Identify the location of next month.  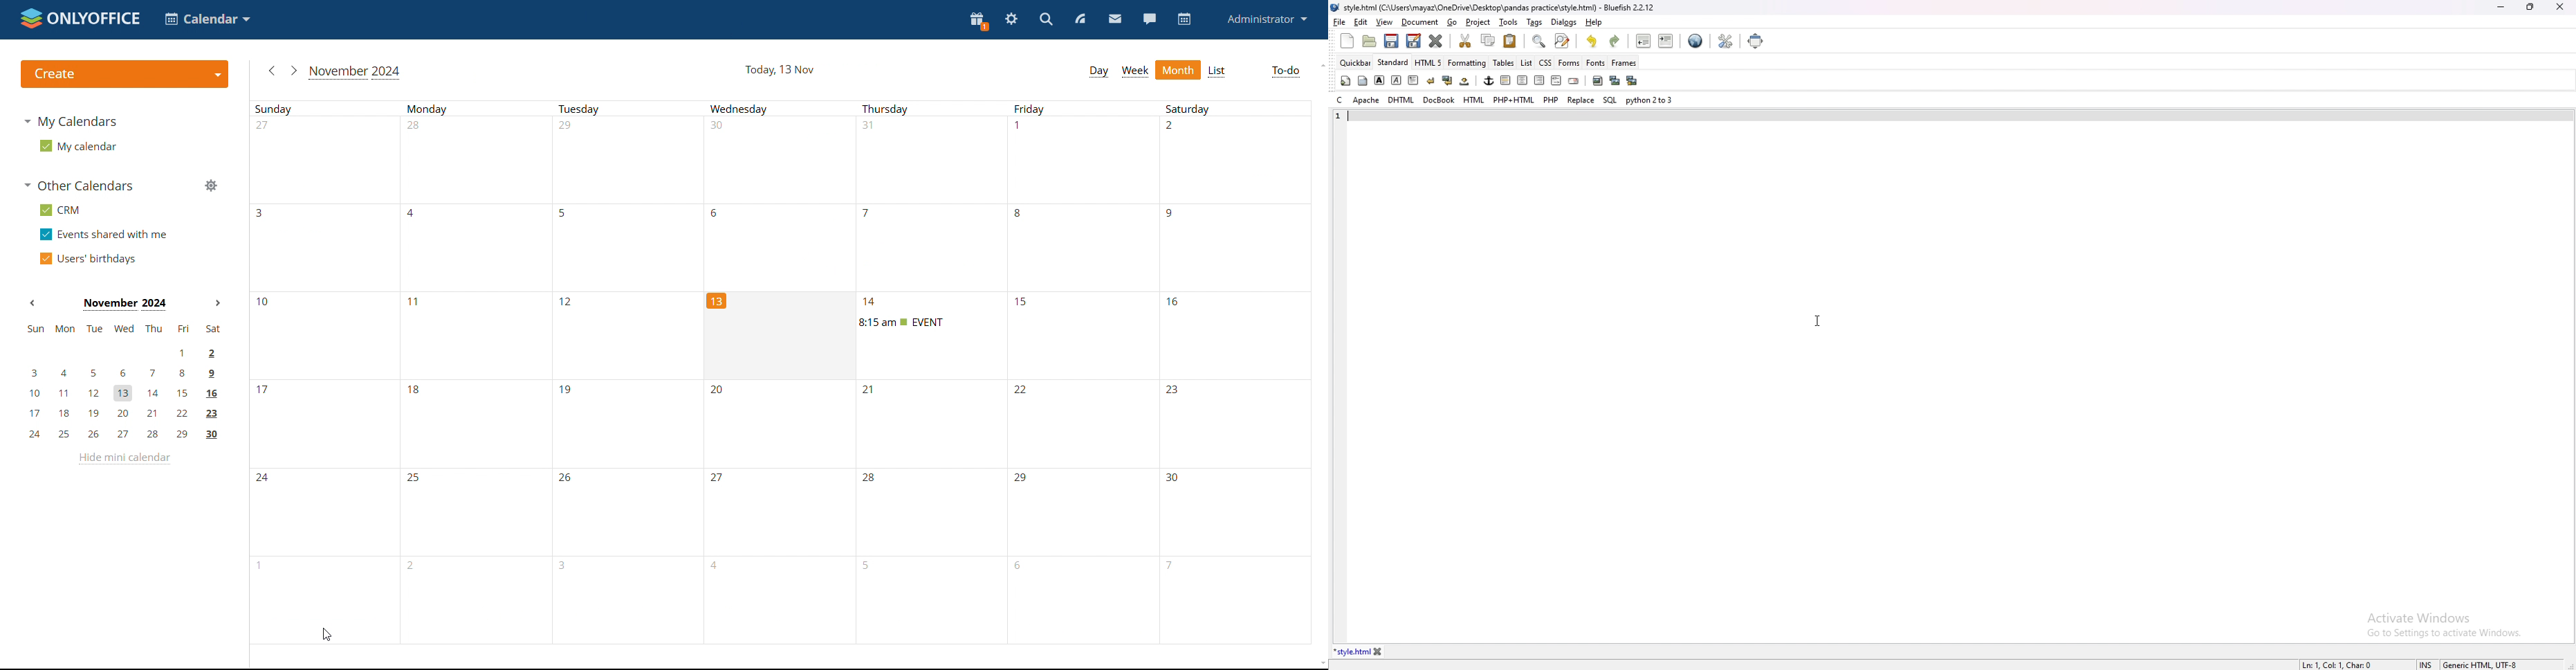
(295, 71).